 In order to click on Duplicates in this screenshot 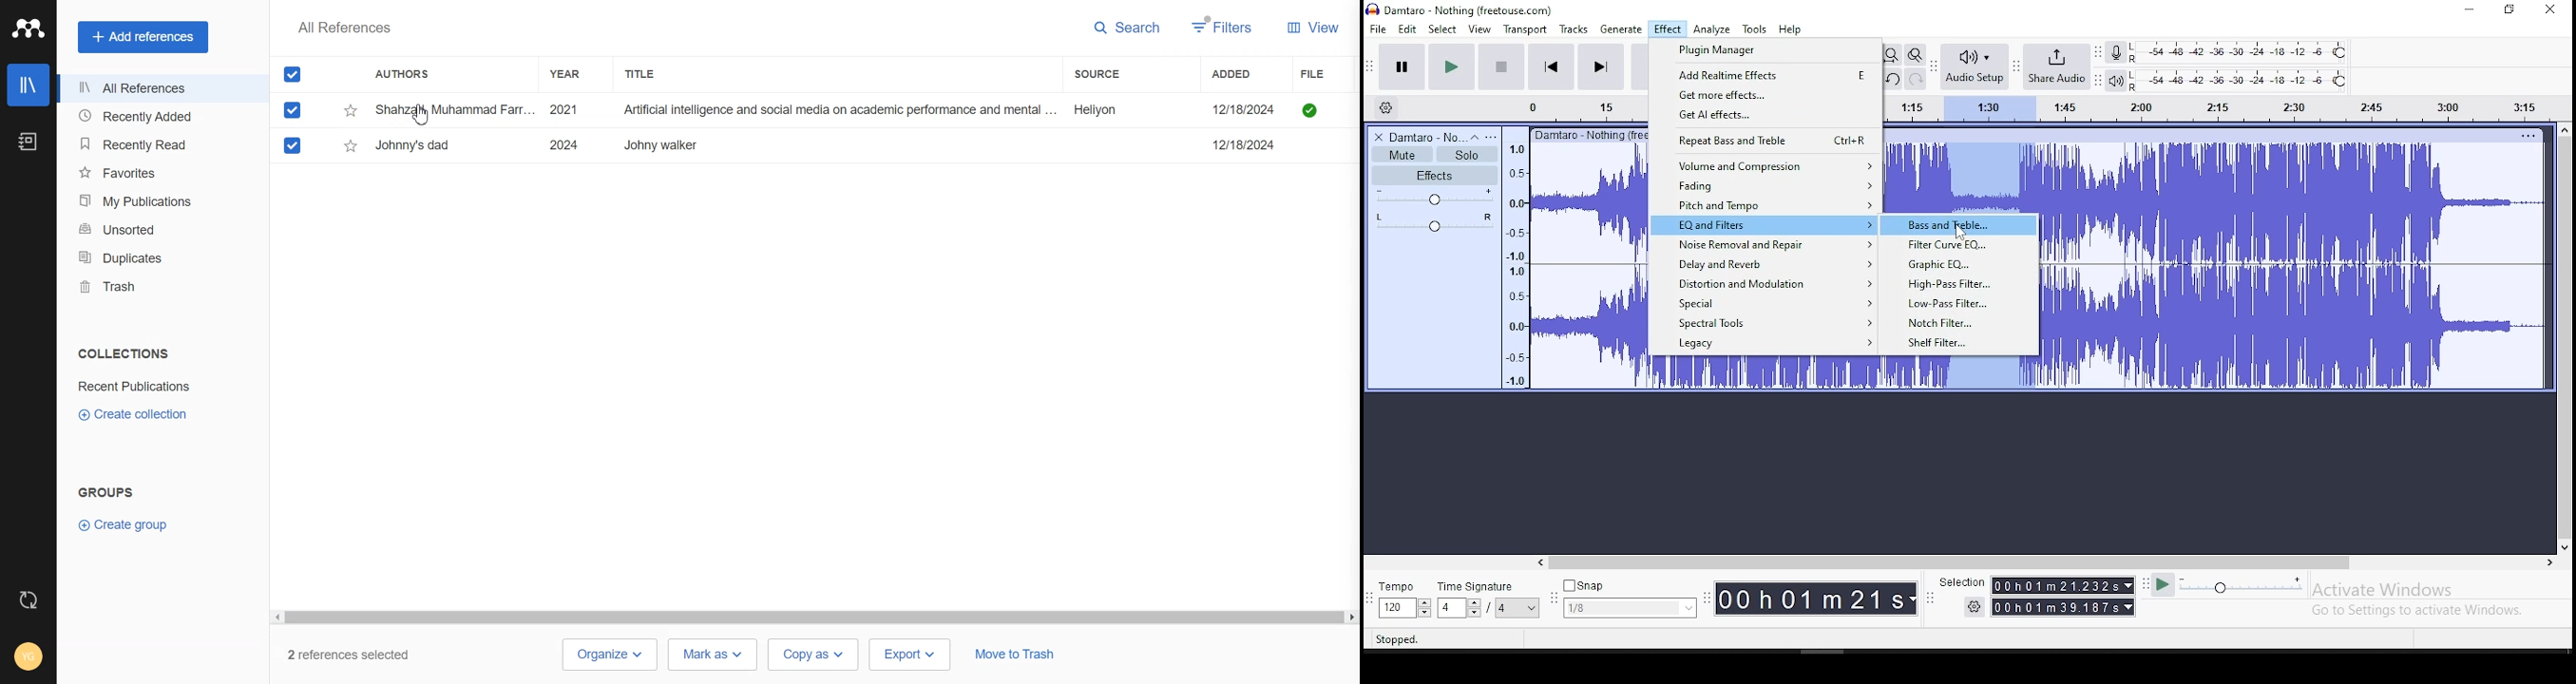, I will do `click(158, 258)`.